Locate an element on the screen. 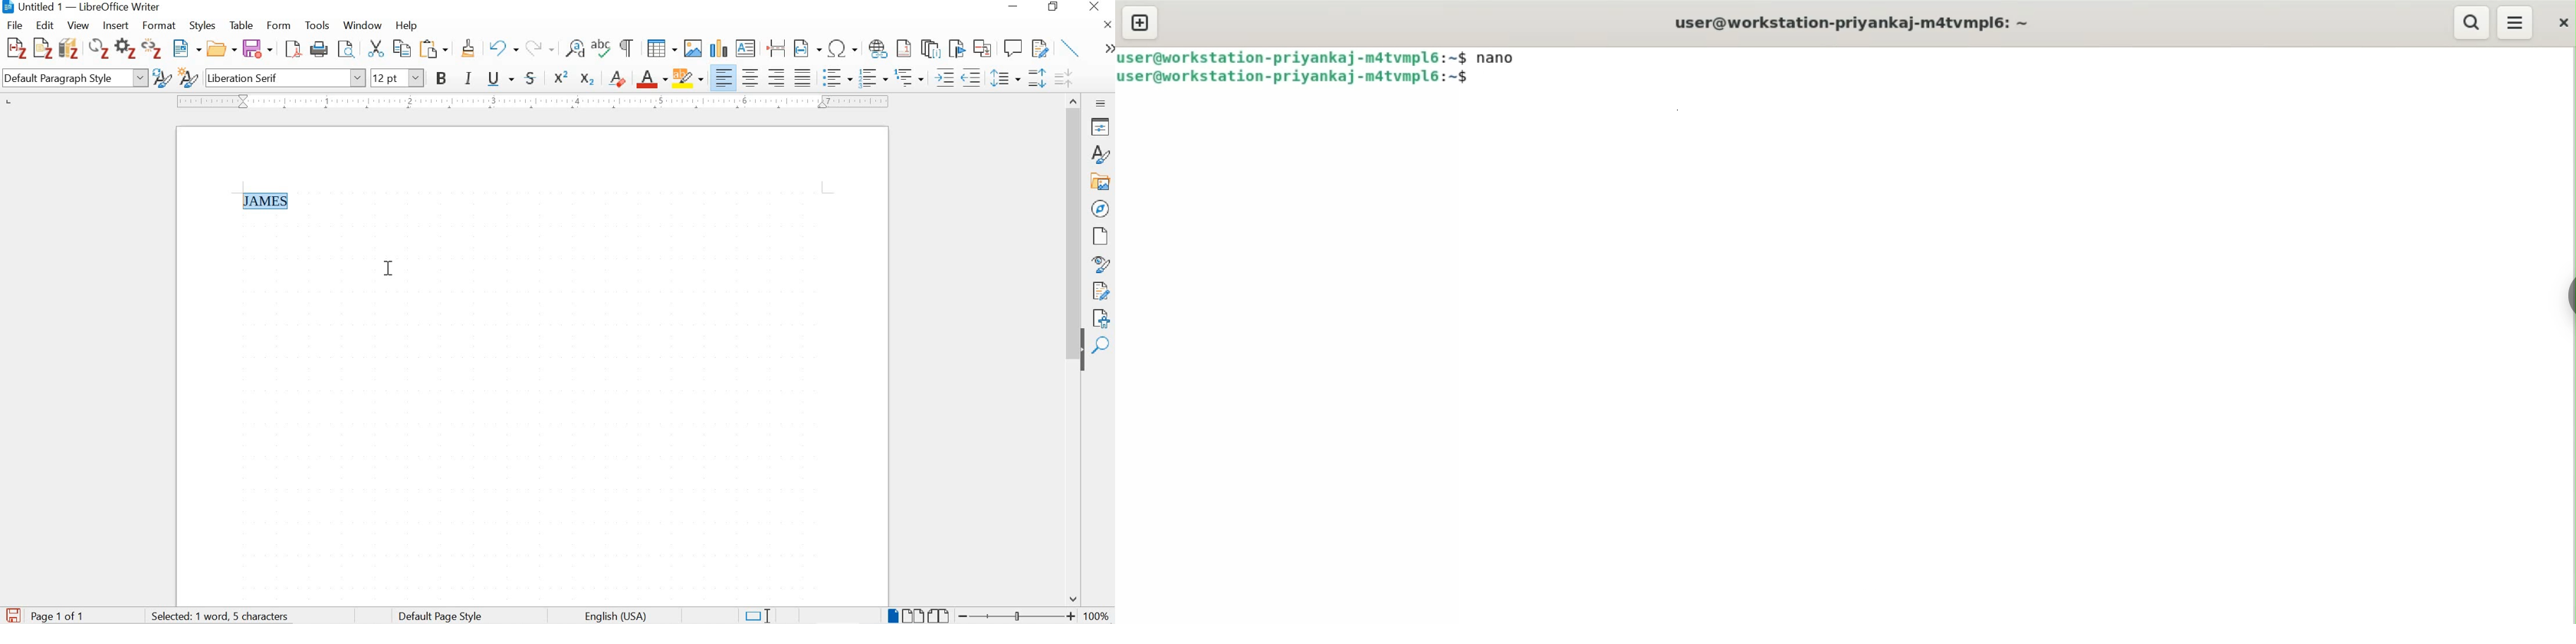 The width and height of the screenshot is (2576, 644). default page style is located at coordinates (443, 616).